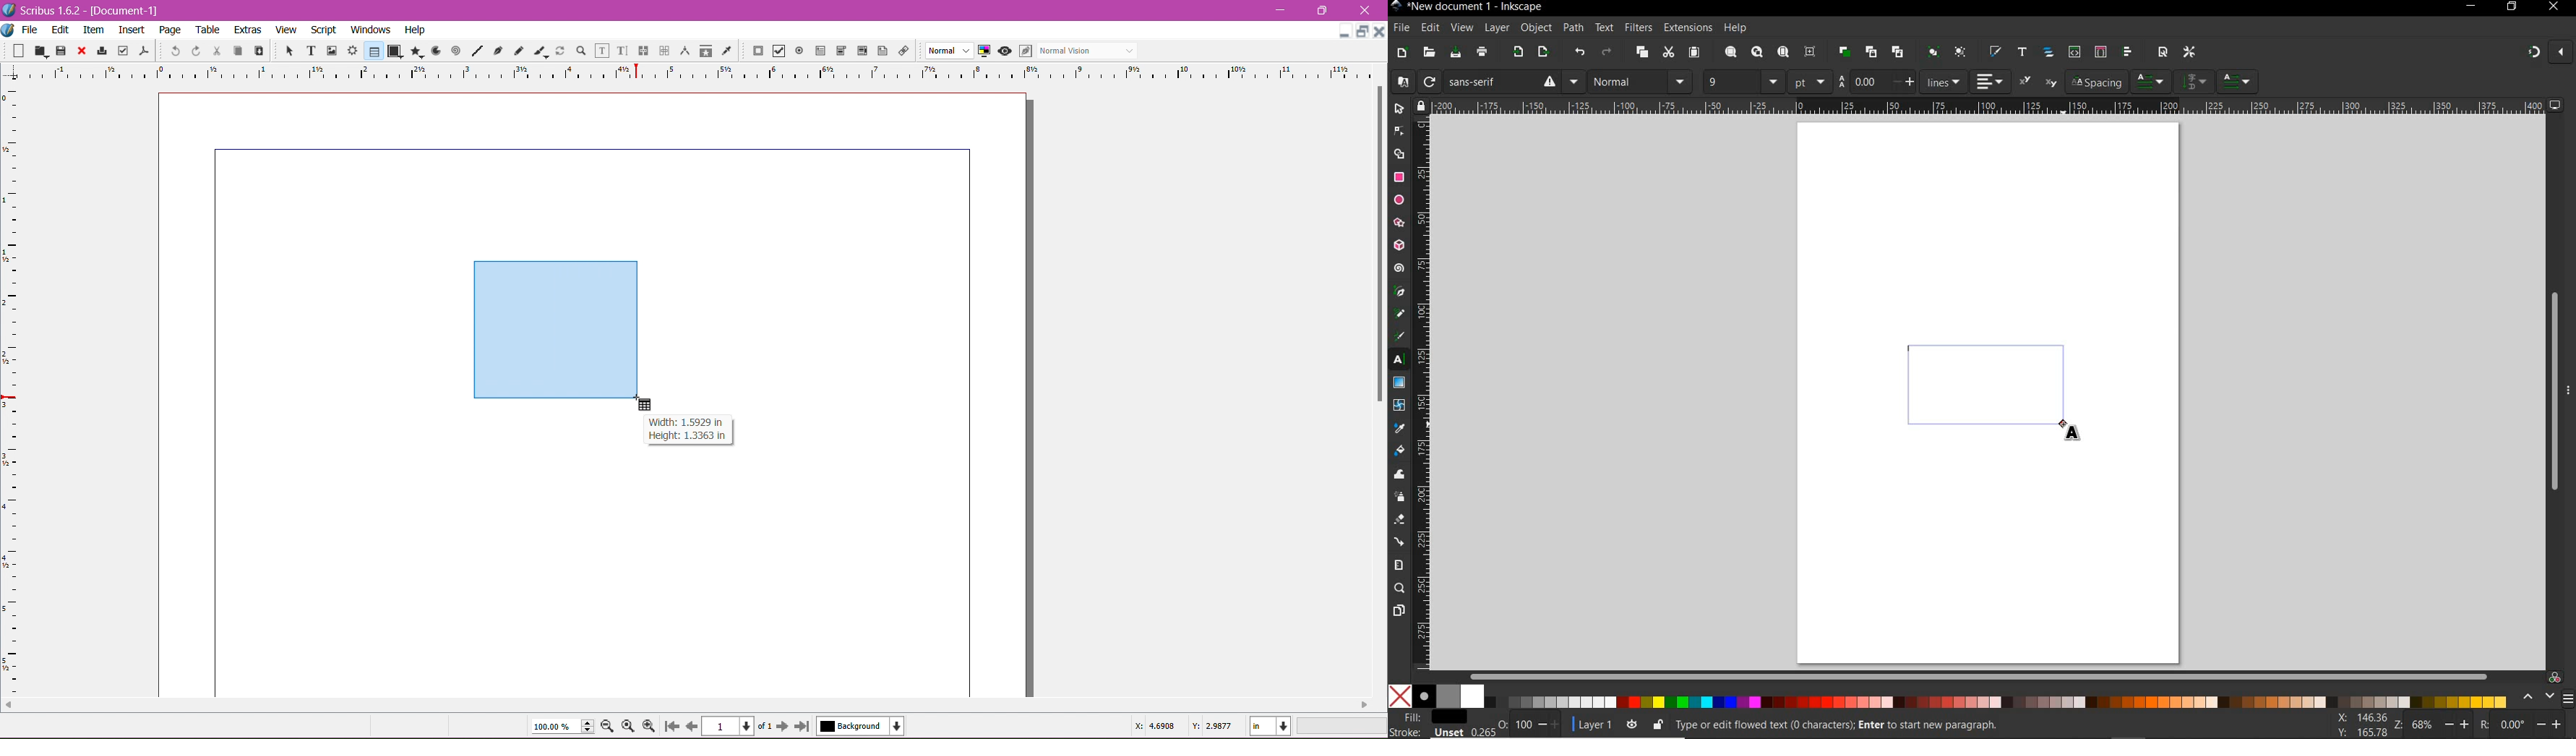  Describe the element at coordinates (1428, 53) in the screenshot. I see `open file dialog` at that location.